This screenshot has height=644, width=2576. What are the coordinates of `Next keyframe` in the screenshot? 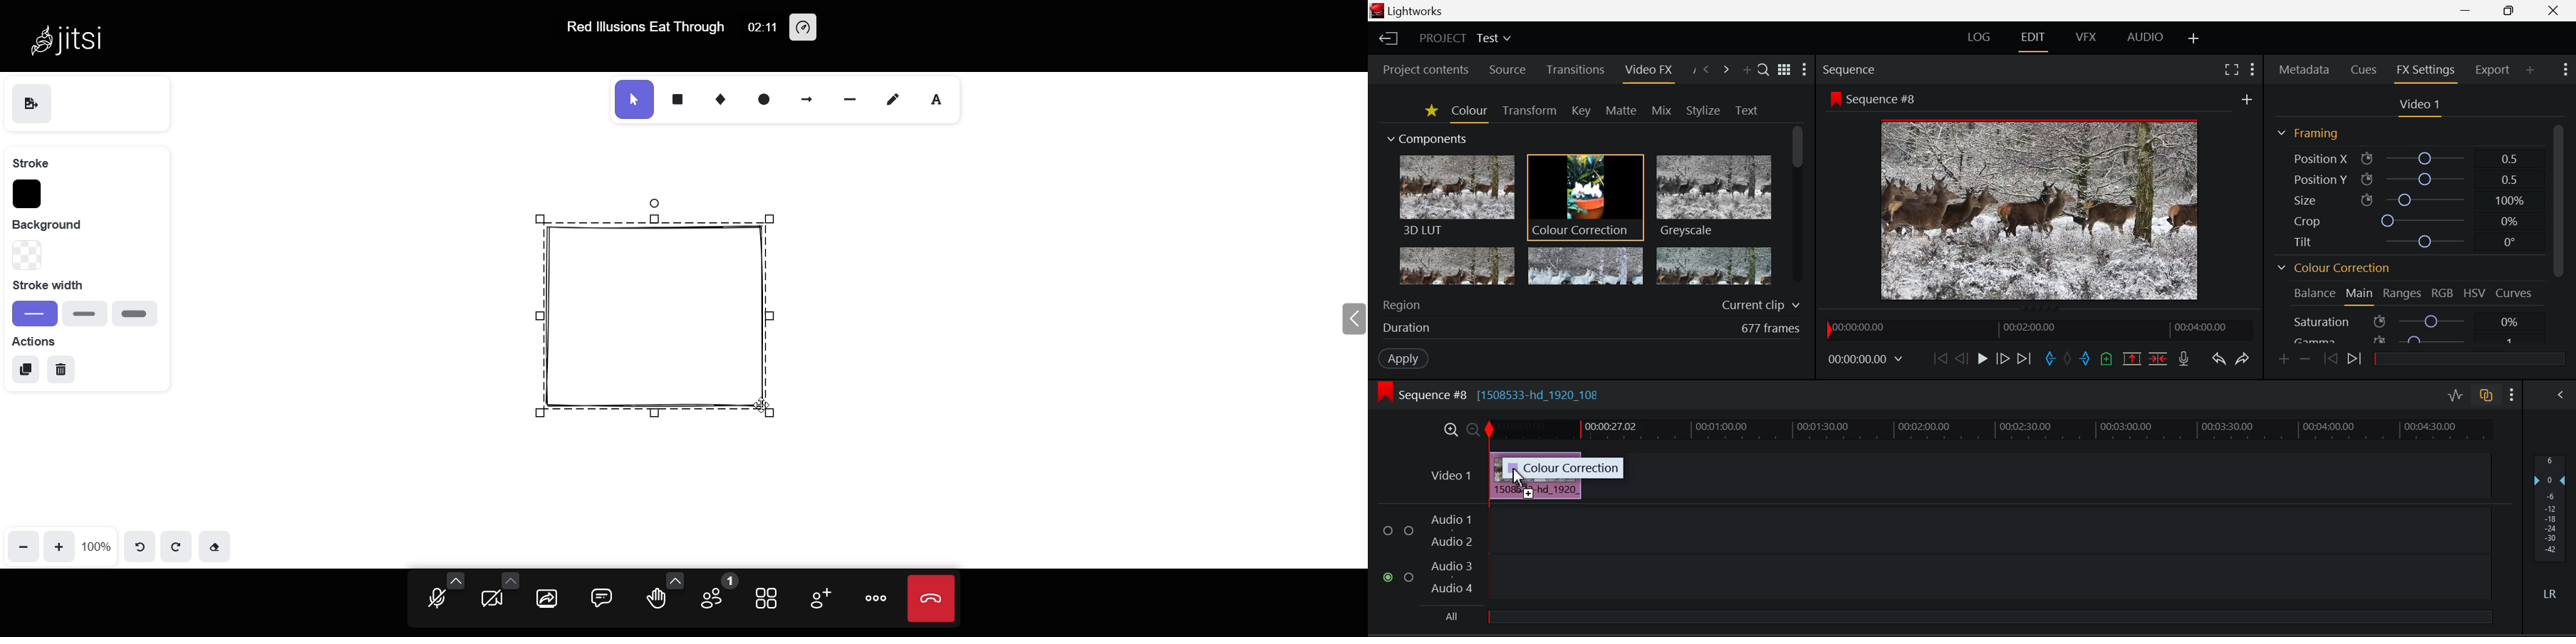 It's located at (2355, 360).